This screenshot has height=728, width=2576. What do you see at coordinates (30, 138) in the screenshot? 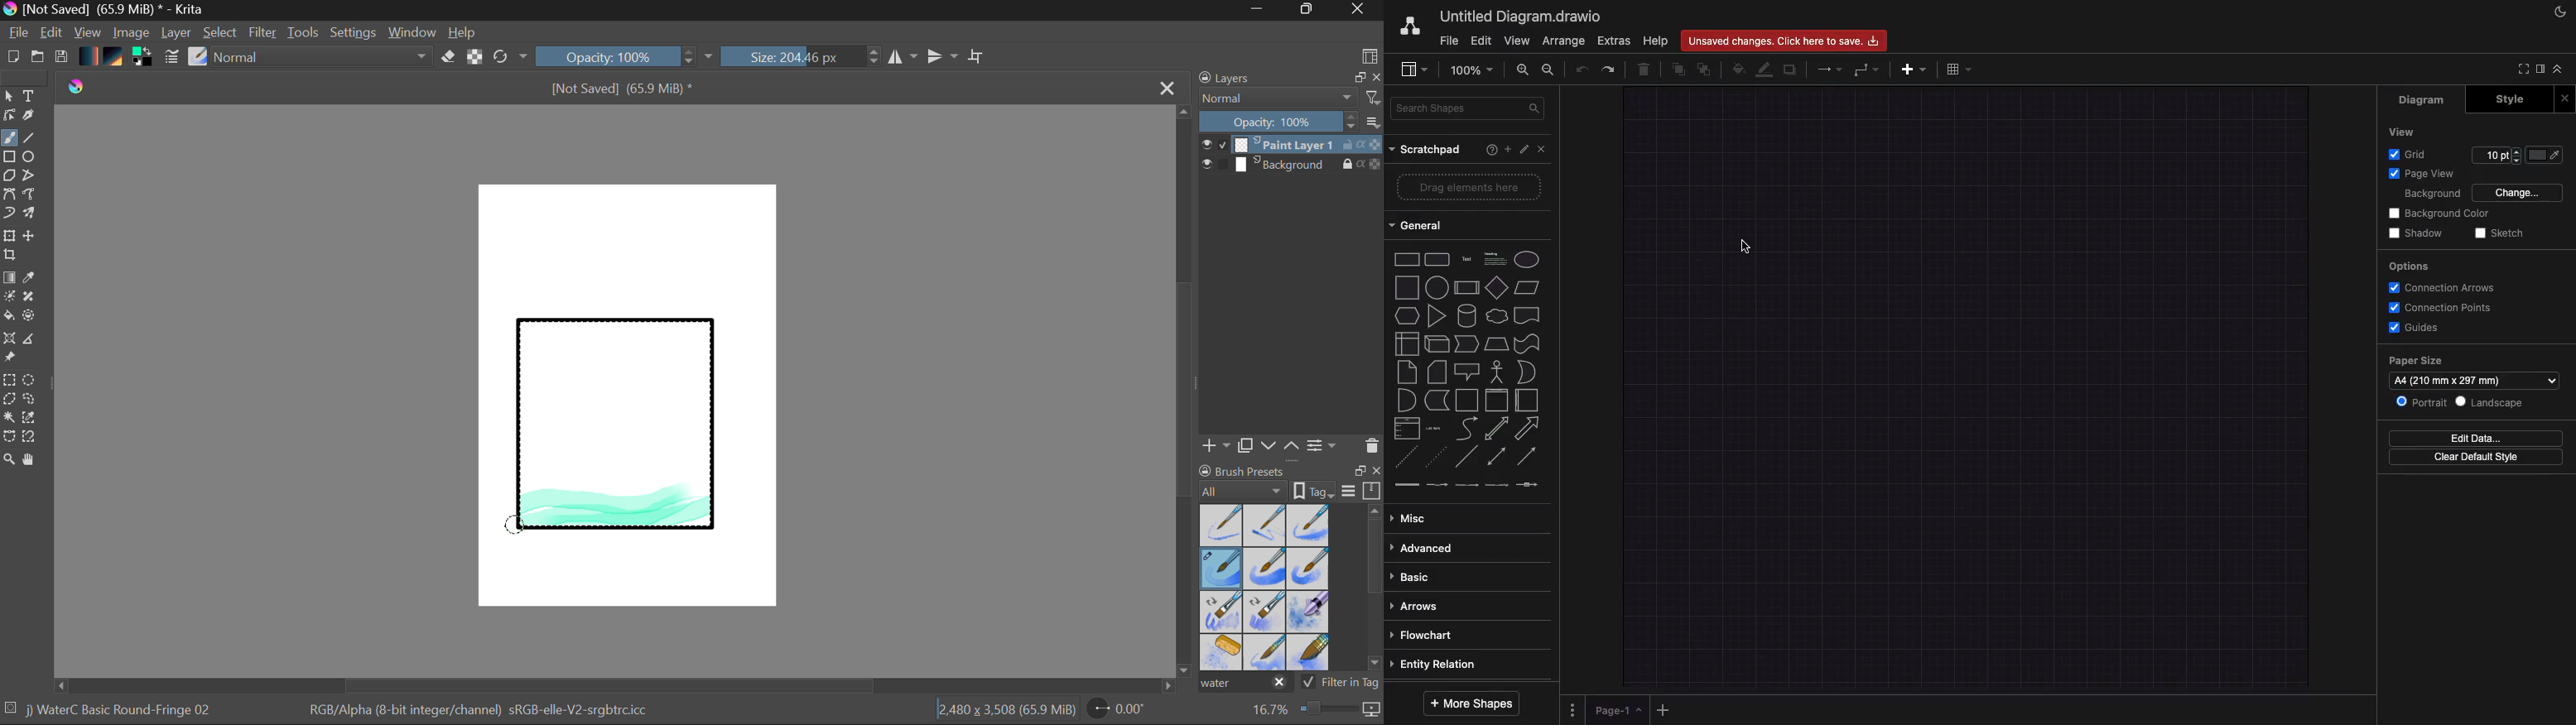
I see `Line` at bounding box center [30, 138].